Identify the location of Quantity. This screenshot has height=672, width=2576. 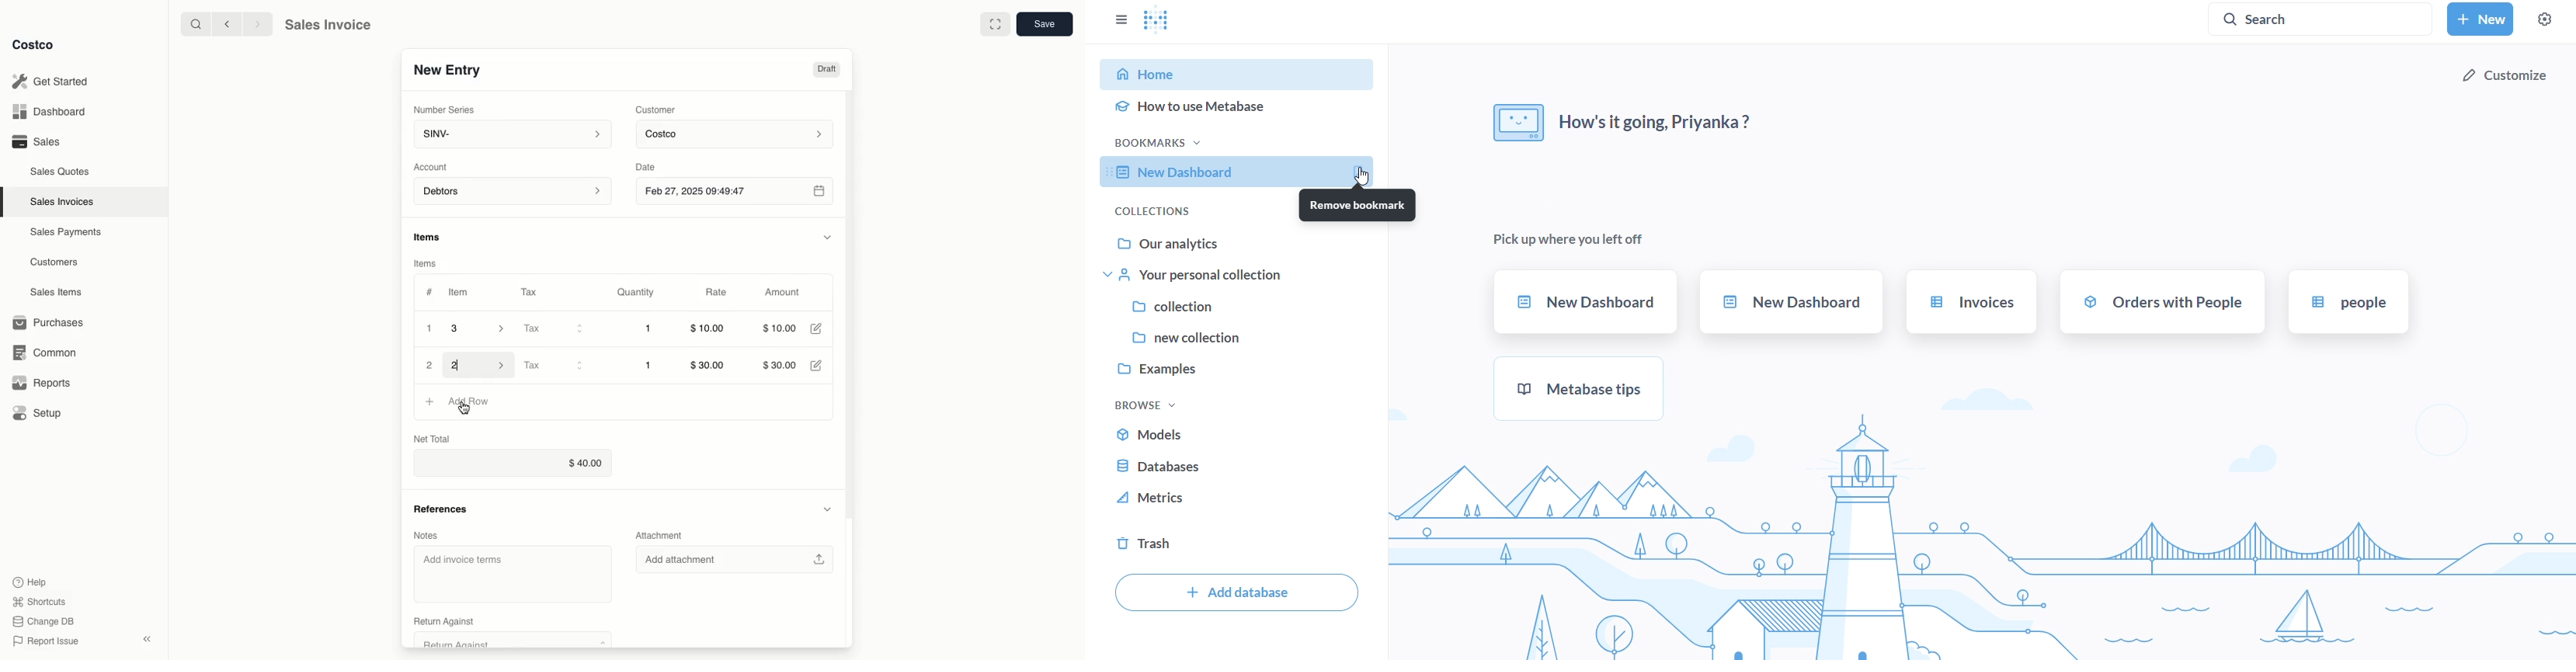
(637, 292).